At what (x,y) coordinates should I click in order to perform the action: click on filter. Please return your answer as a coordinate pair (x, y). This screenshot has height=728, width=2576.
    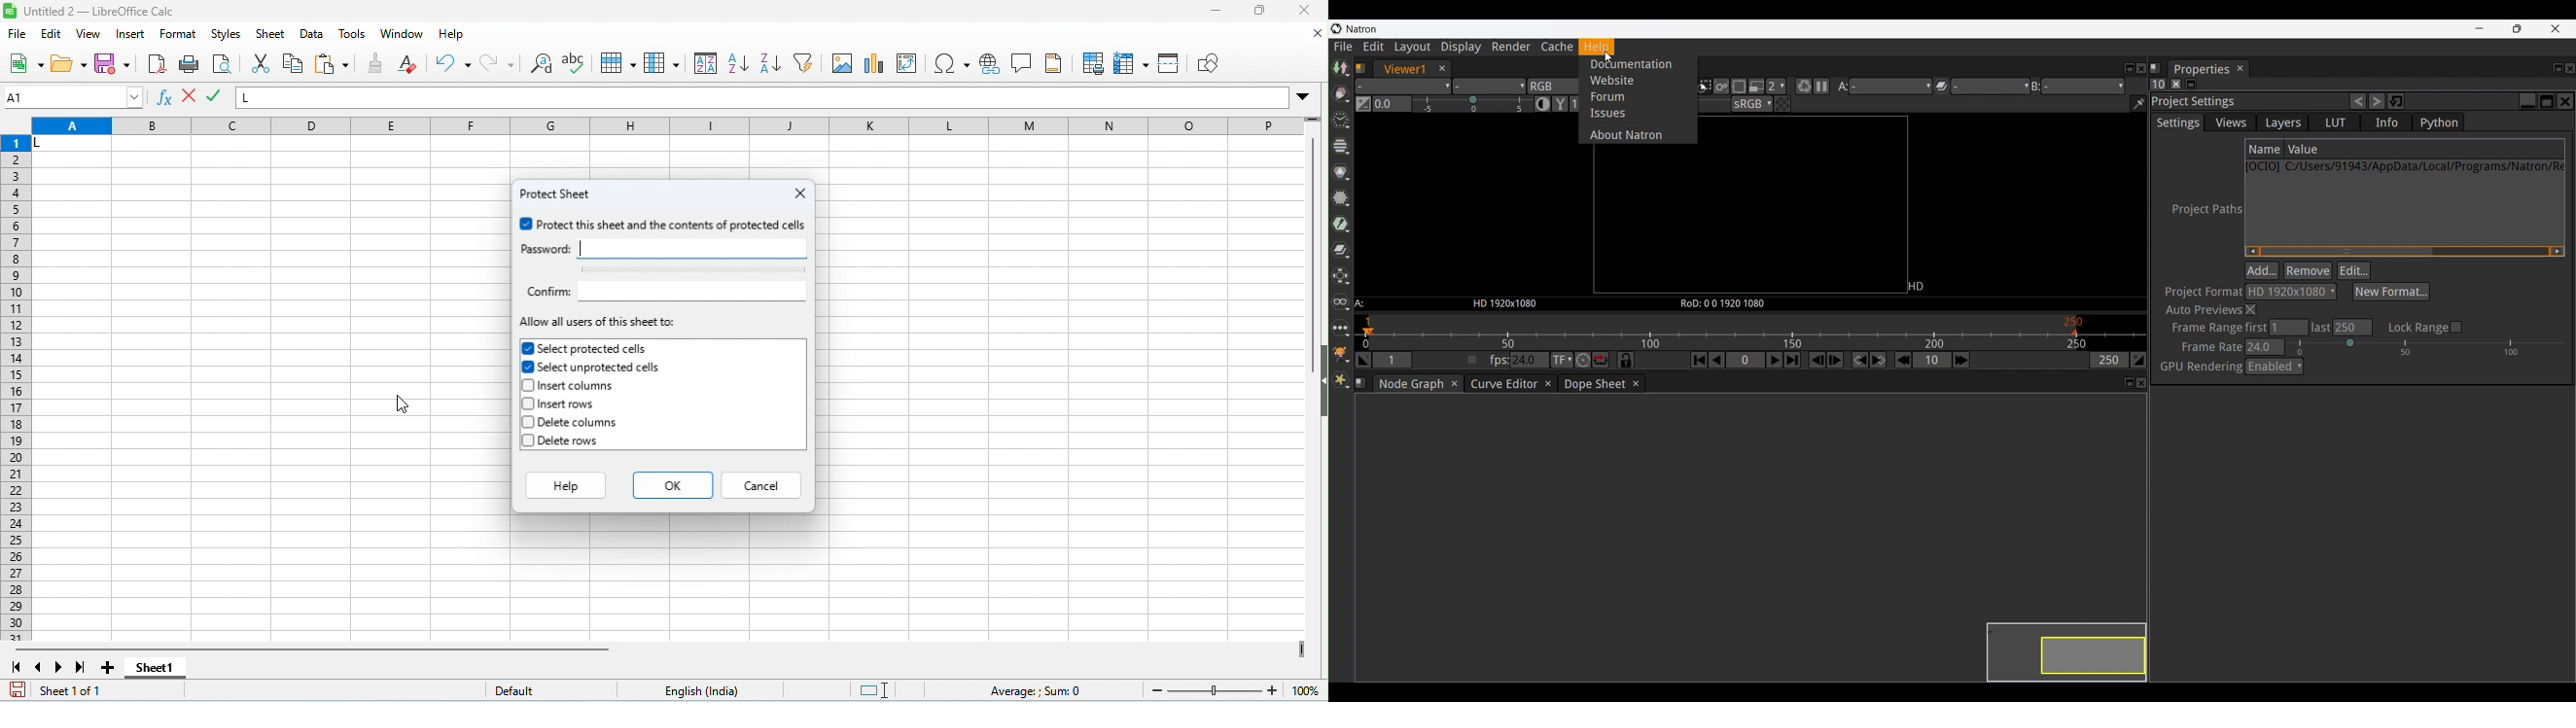
    Looking at the image, I should click on (804, 62).